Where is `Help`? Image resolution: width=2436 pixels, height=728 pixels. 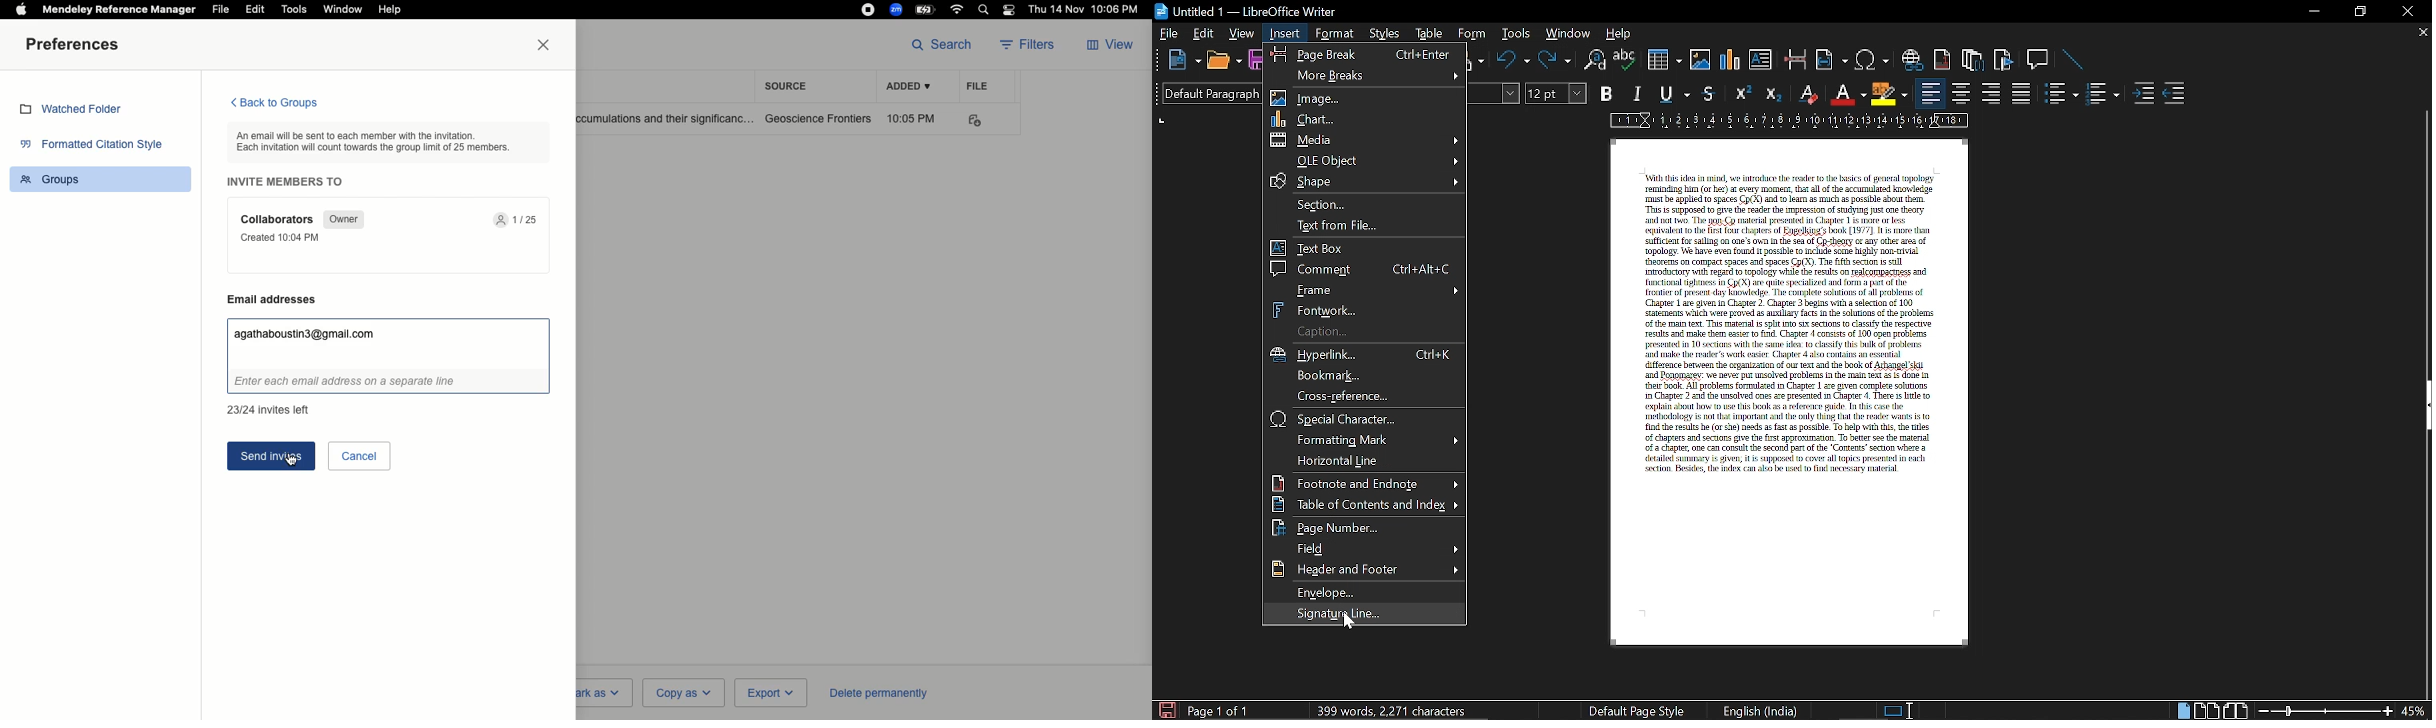
Help is located at coordinates (389, 10).